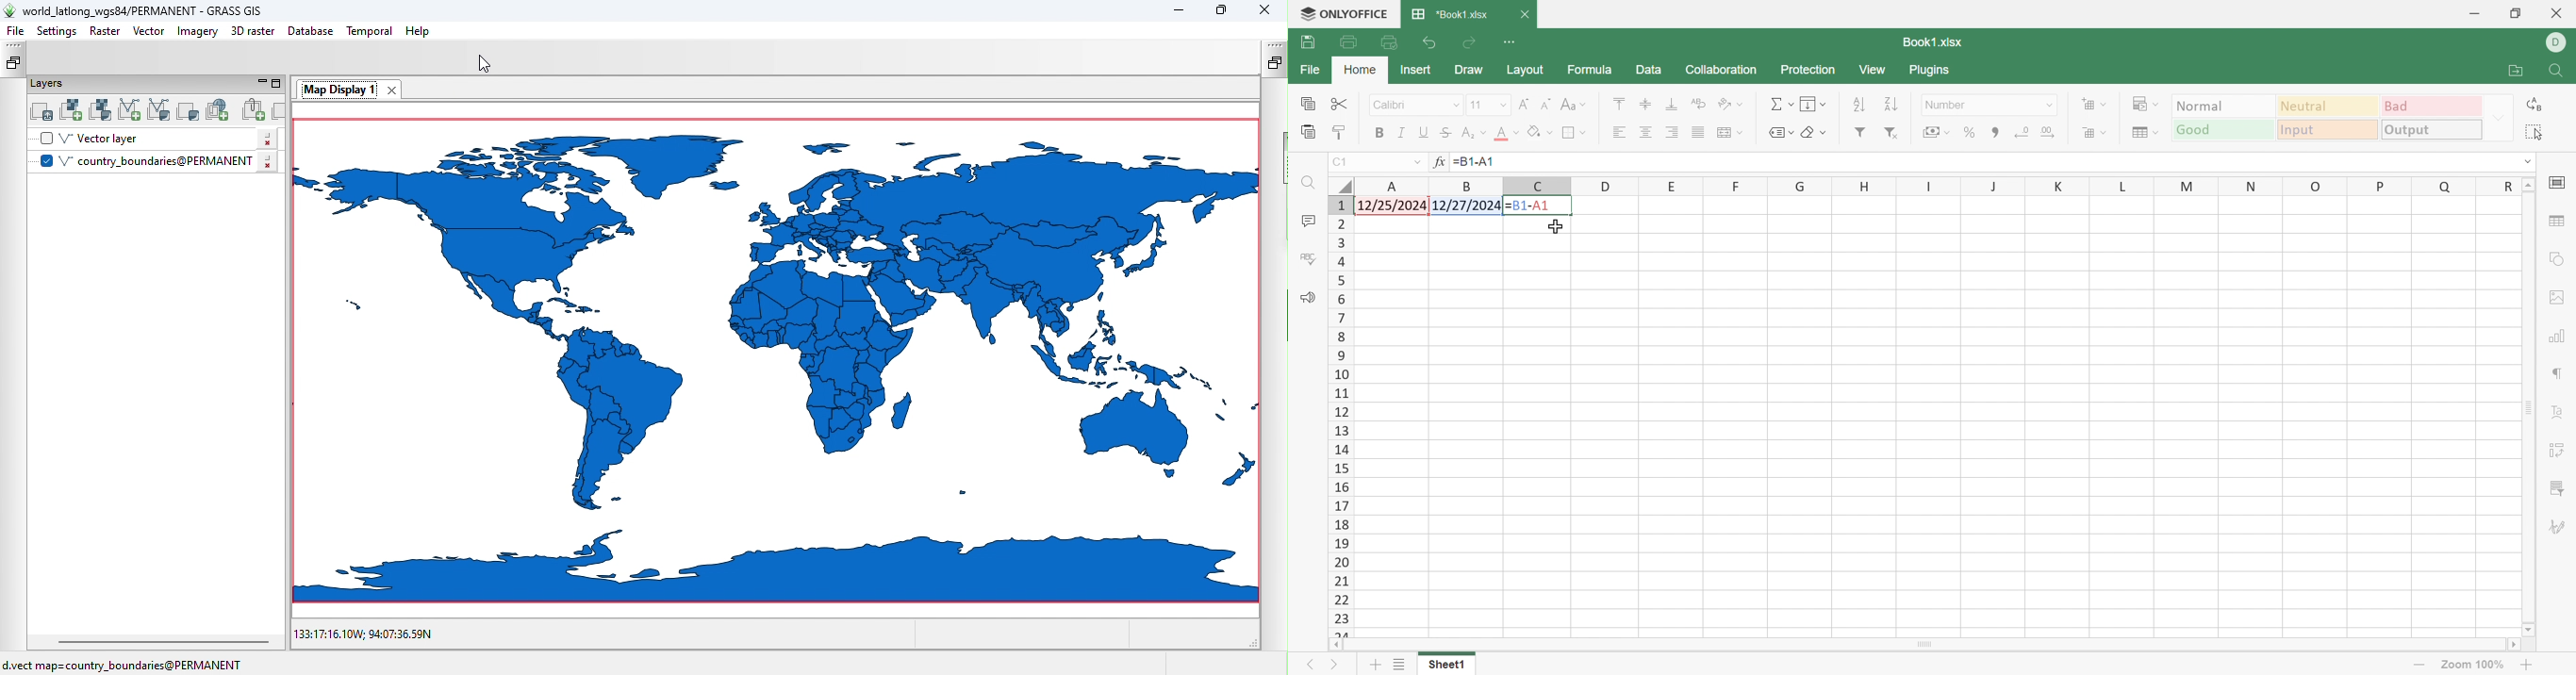  Describe the element at coordinates (2433, 106) in the screenshot. I see `Bad` at that location.